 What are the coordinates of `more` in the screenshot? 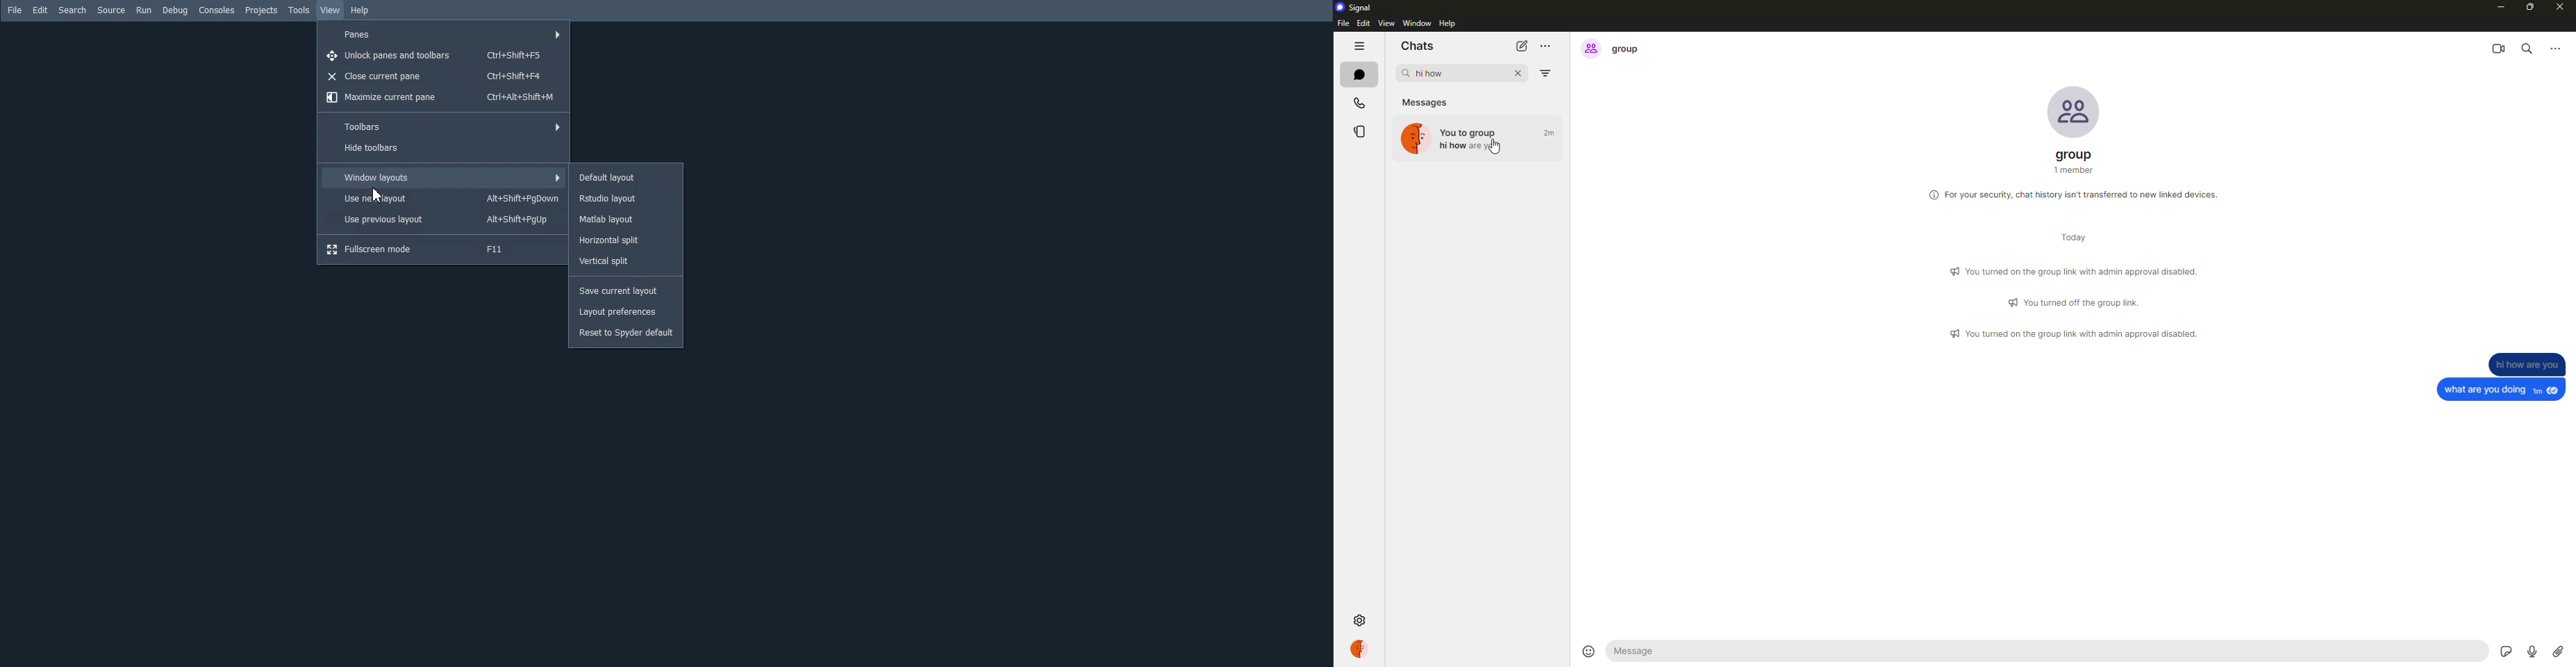 It's located at (1547, 45).